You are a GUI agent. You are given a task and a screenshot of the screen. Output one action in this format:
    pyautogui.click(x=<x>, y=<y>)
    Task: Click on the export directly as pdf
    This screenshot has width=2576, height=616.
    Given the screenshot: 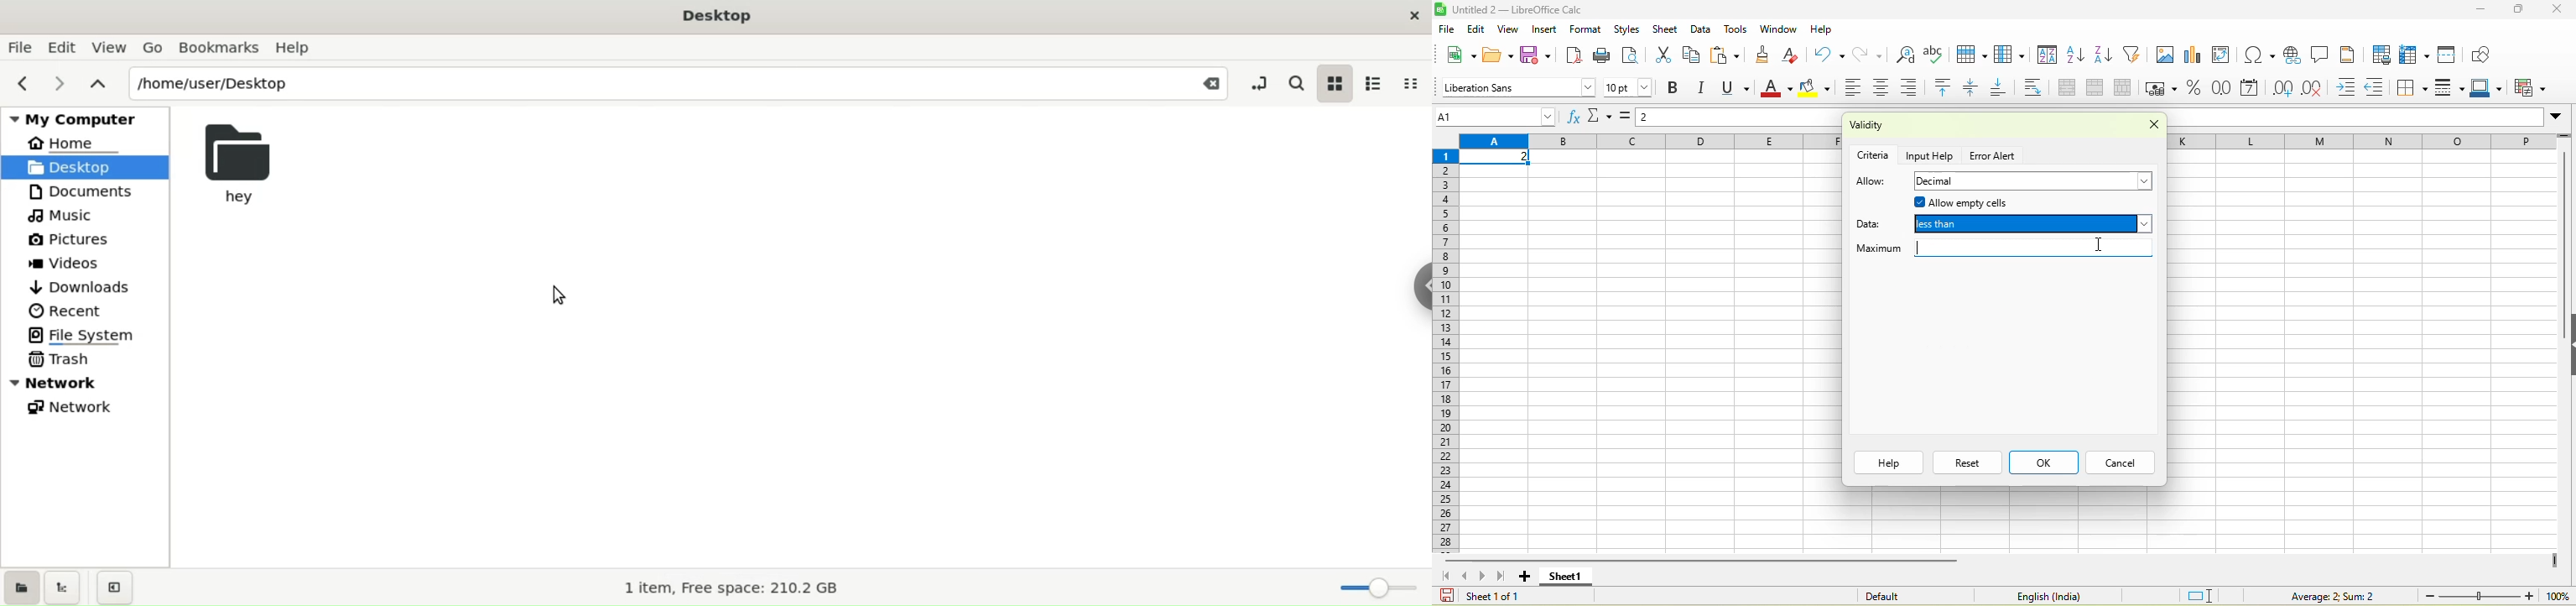 What is the action you would take?
    pyautogui.click(x=1578, y=55)
    